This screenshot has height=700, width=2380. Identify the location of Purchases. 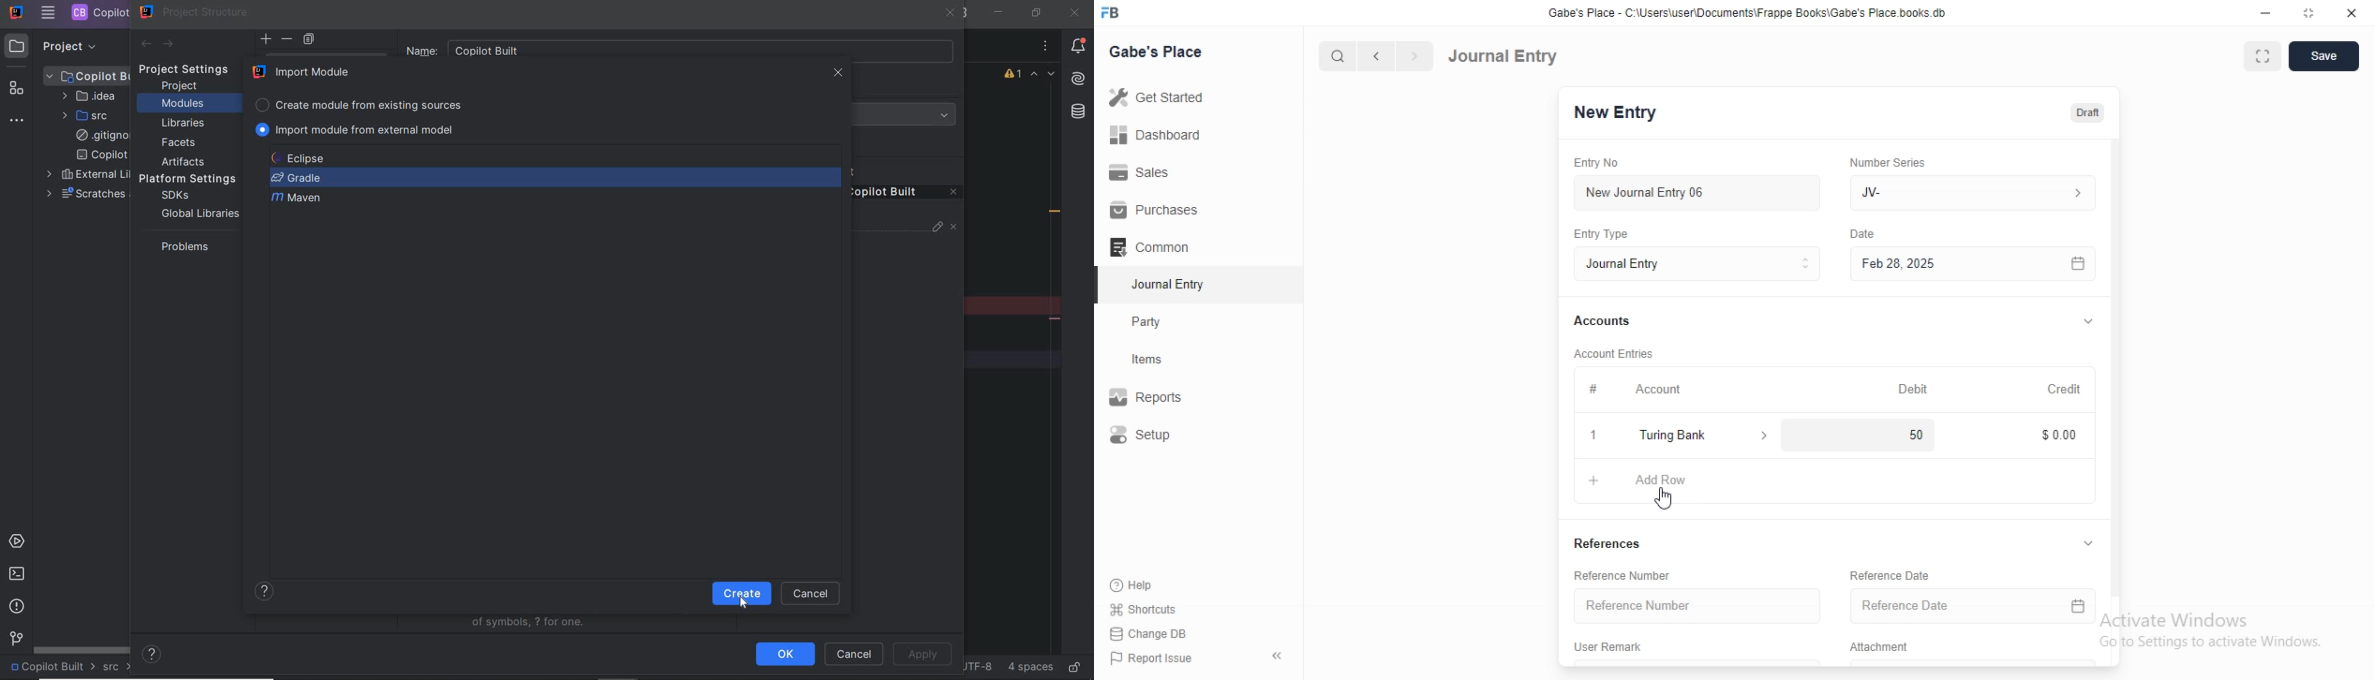
(1157, 210).